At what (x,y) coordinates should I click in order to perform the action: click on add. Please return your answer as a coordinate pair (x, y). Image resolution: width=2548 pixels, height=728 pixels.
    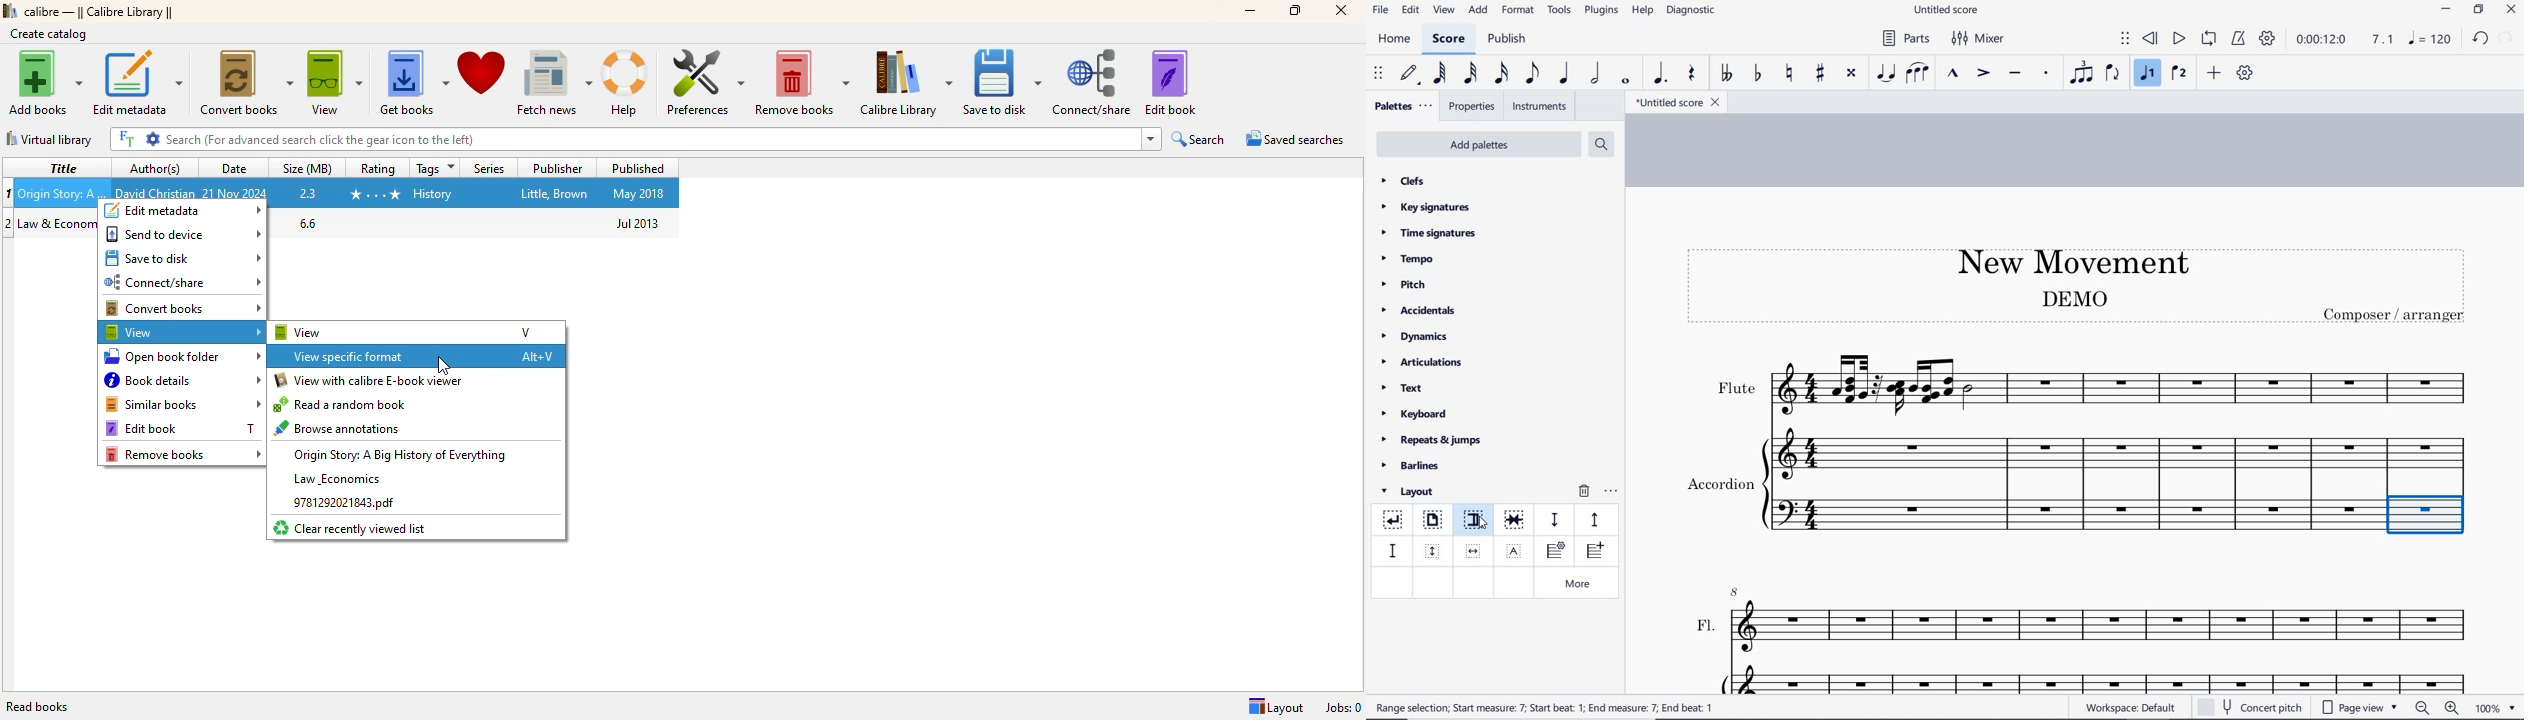
    Looking at the image, I should click on (2216, 72).